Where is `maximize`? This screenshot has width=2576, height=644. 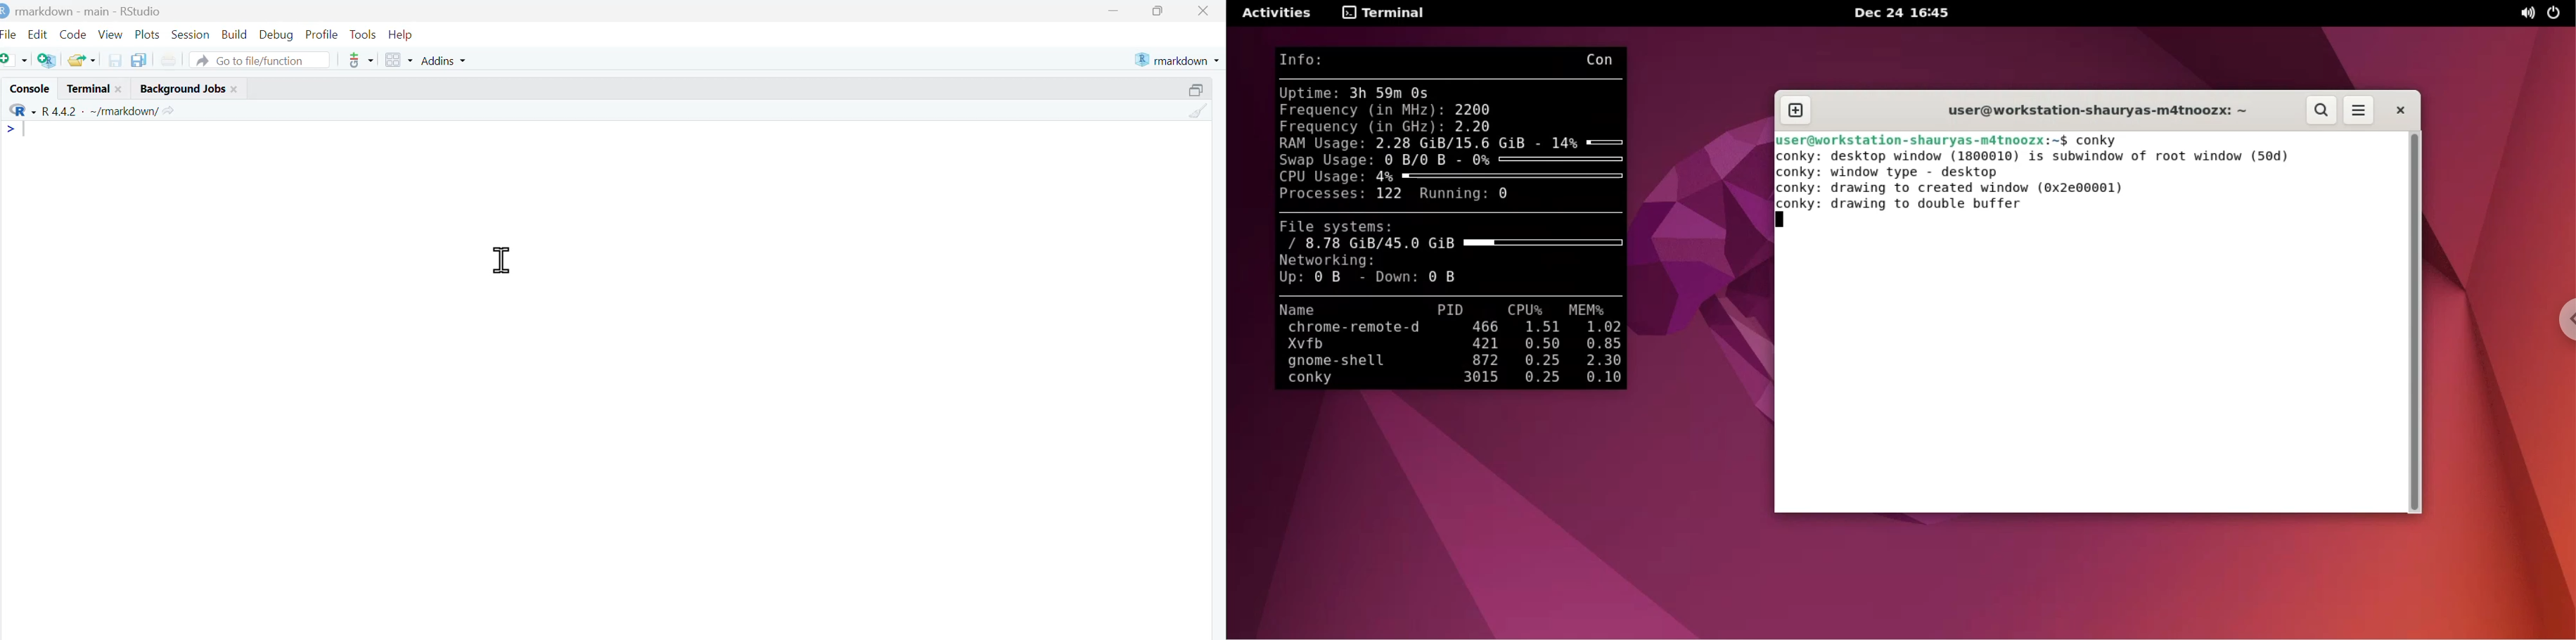 maximize is located at coordinates (1162, 10).